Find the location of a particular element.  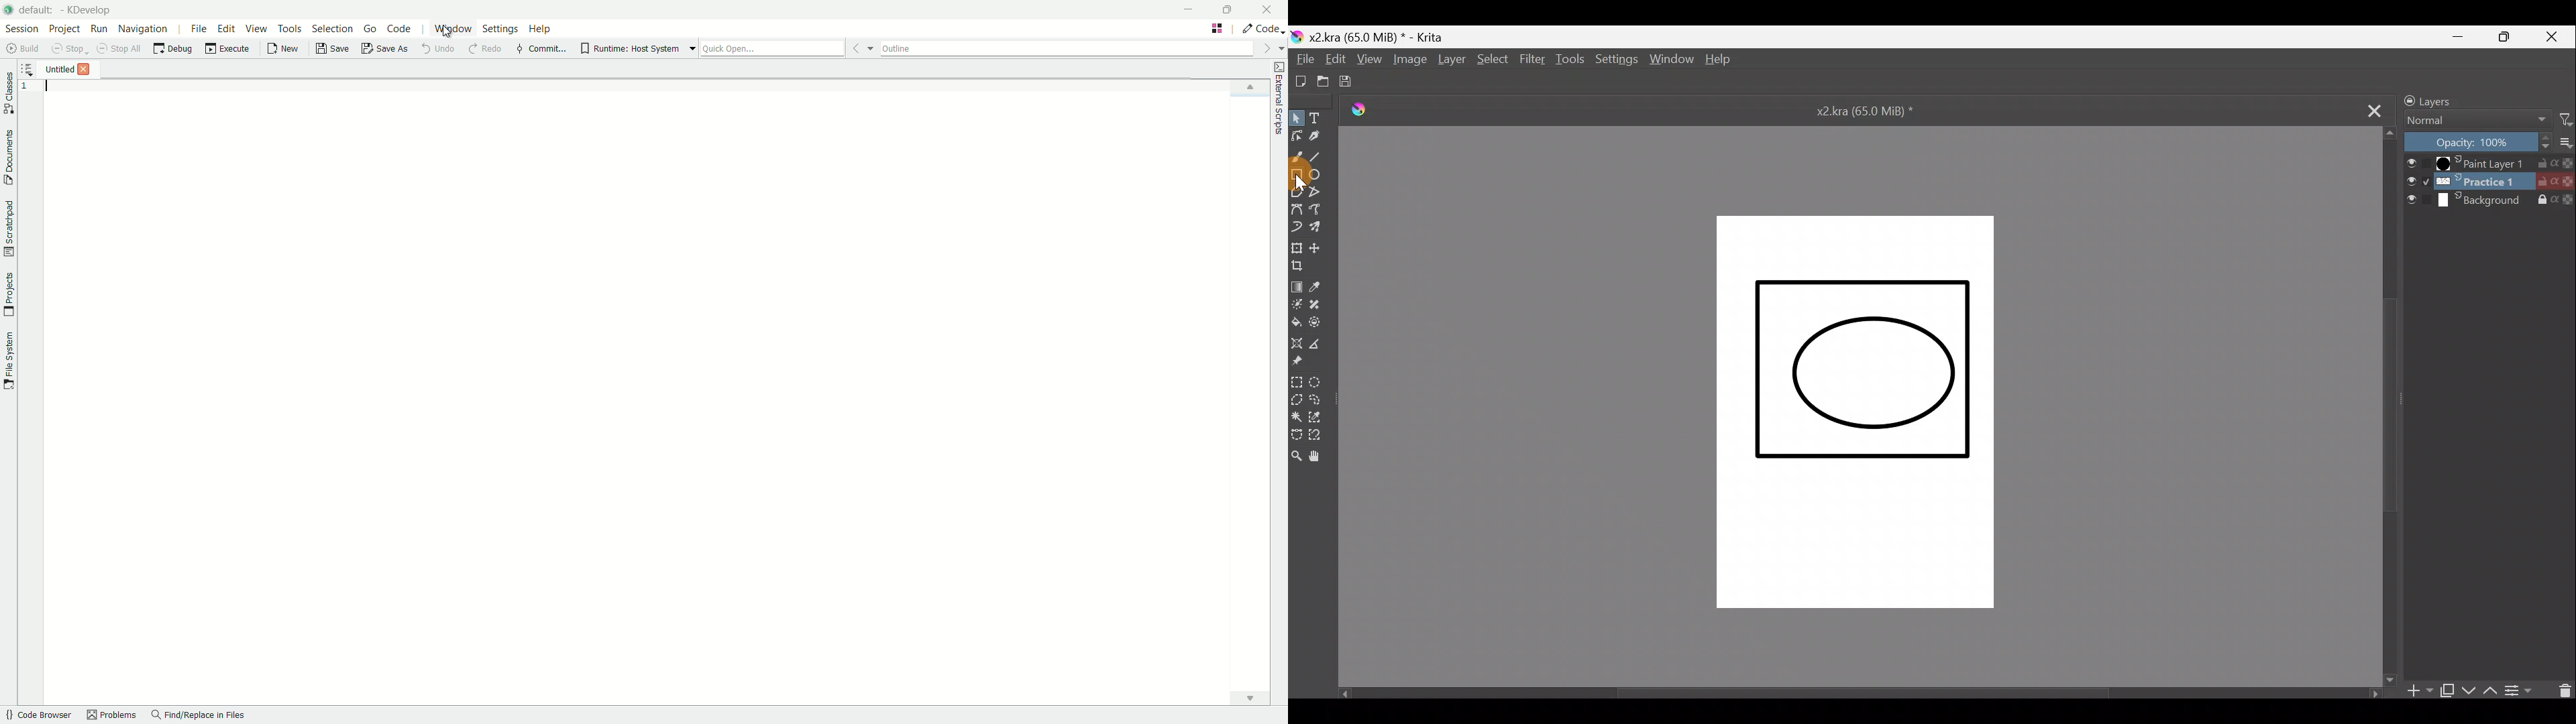

Close is located at coordinates (2557, 36).